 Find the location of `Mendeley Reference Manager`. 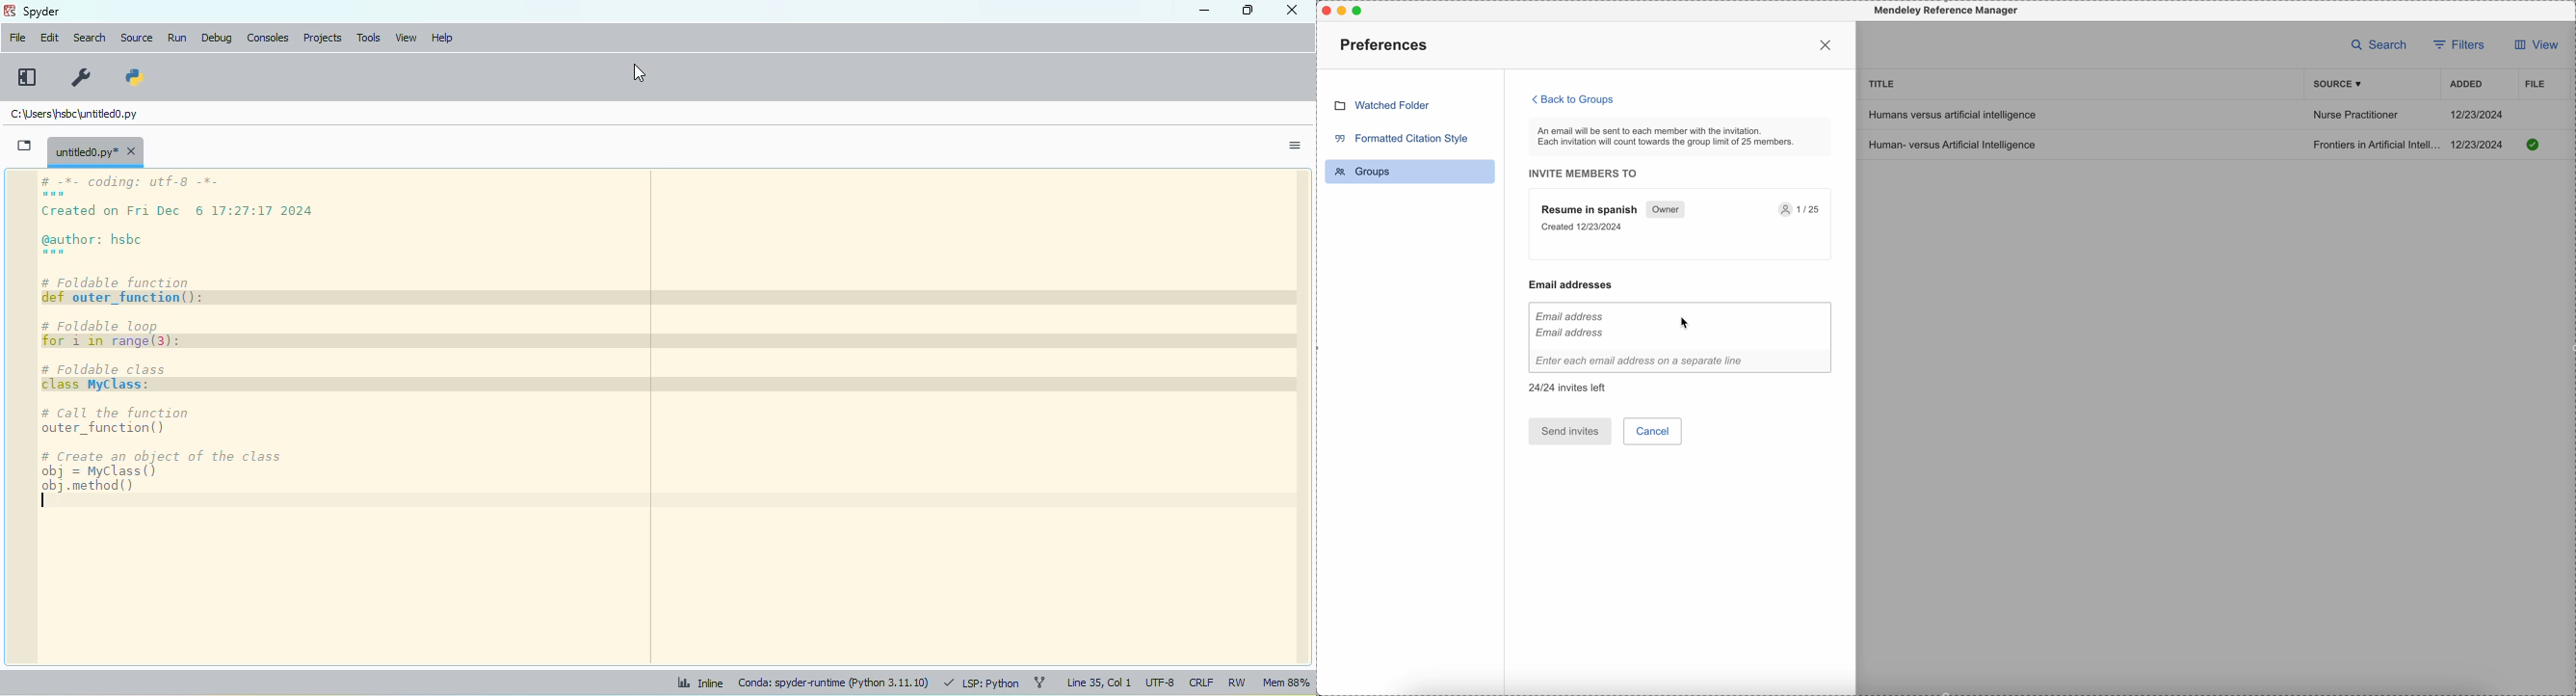

Mendeley Reference Manager is located at coordinates (1944, 11).